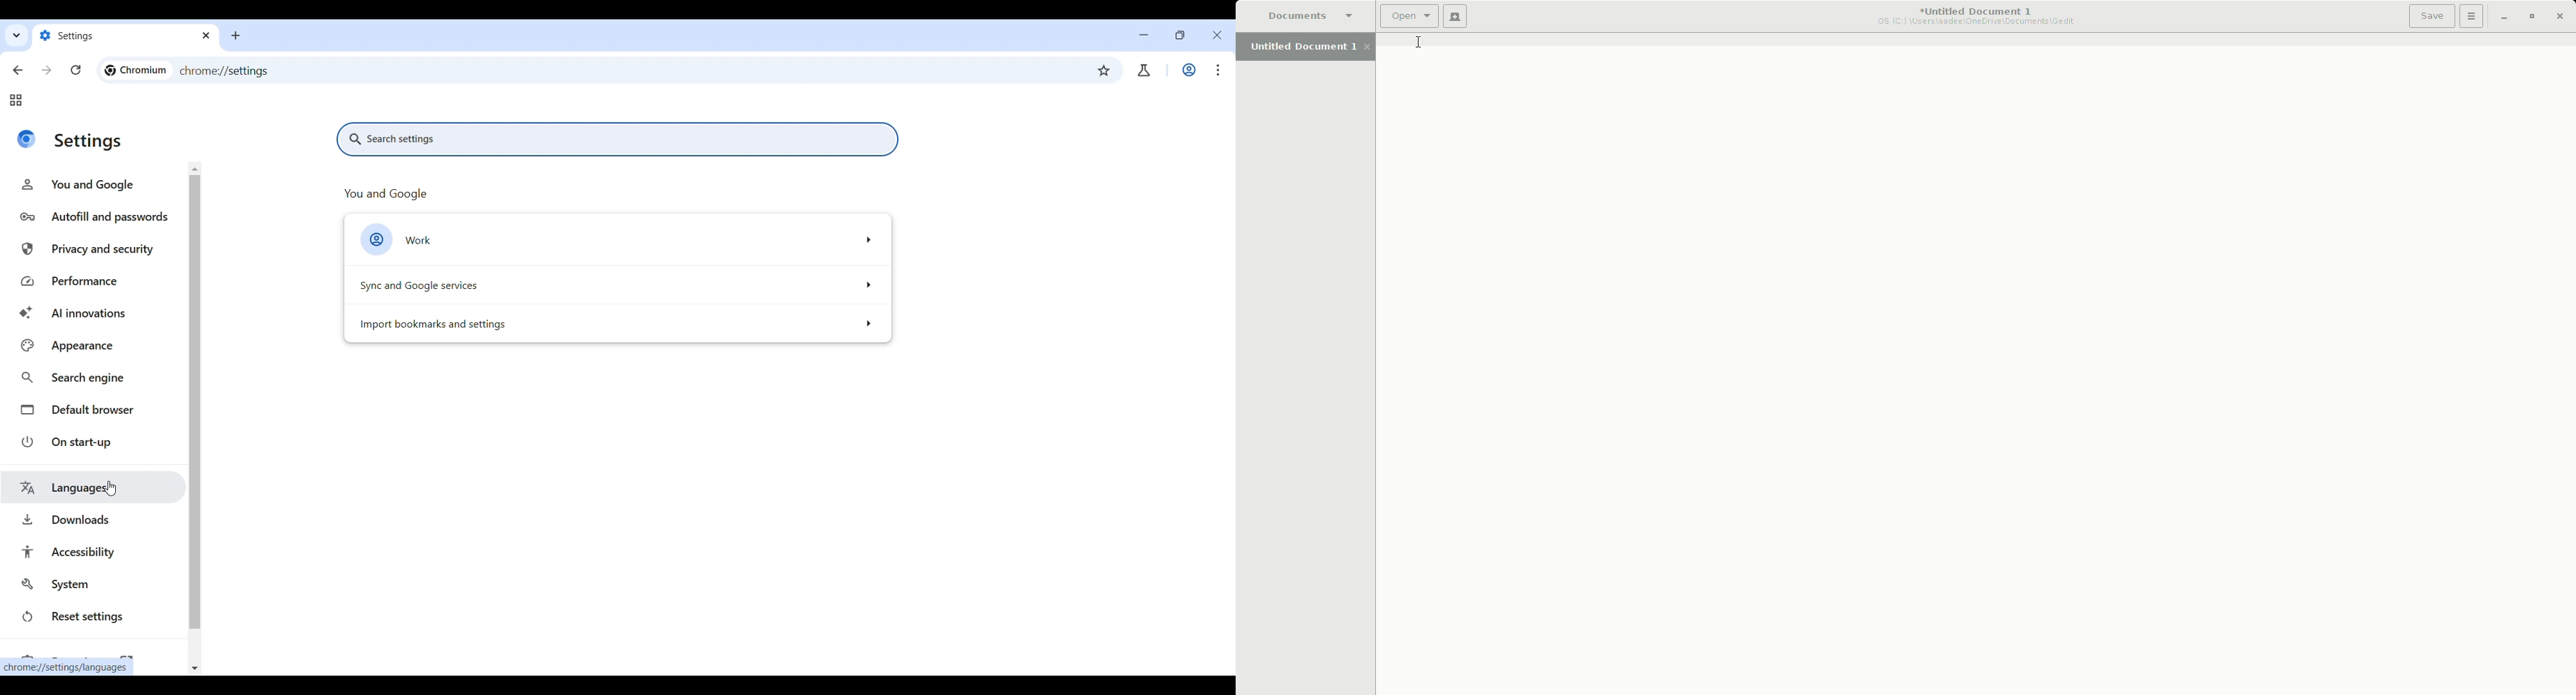 This screenshot has width=2576, height=700. I want to click on Reload page, so click(75, 70).